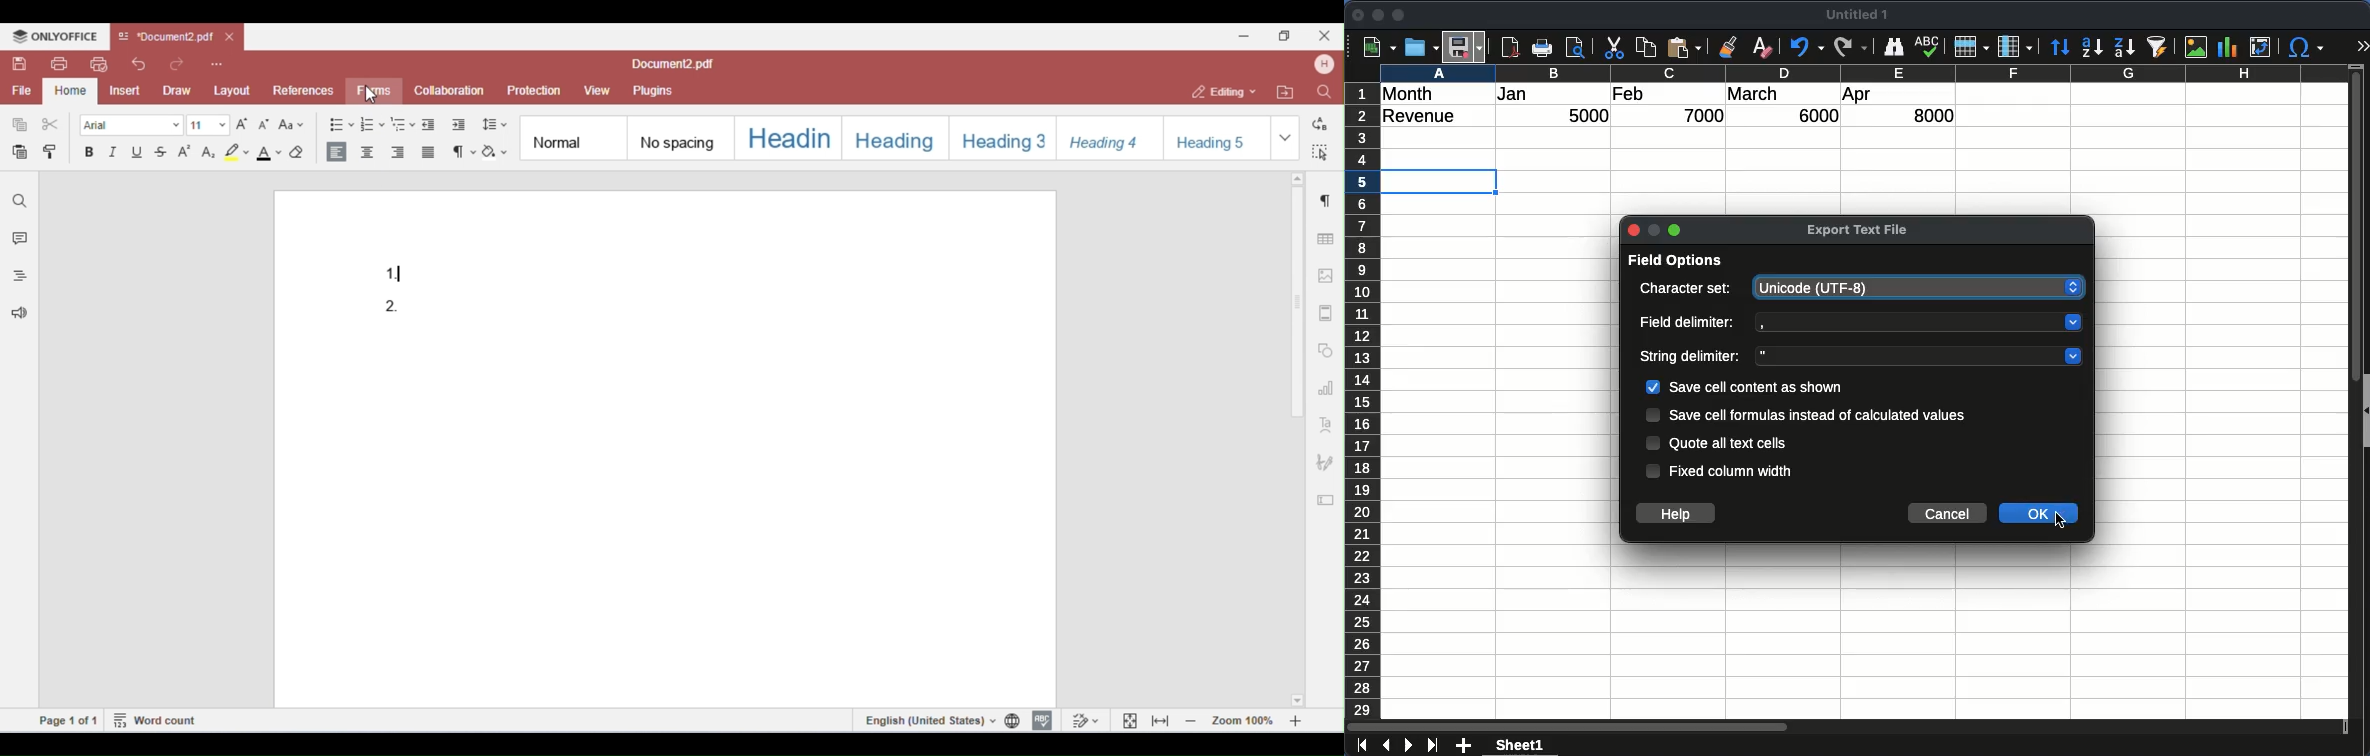 Image resolution: width=2380 pixels, height=756 pixels. I want to click on print preview, so click(1577, 49).